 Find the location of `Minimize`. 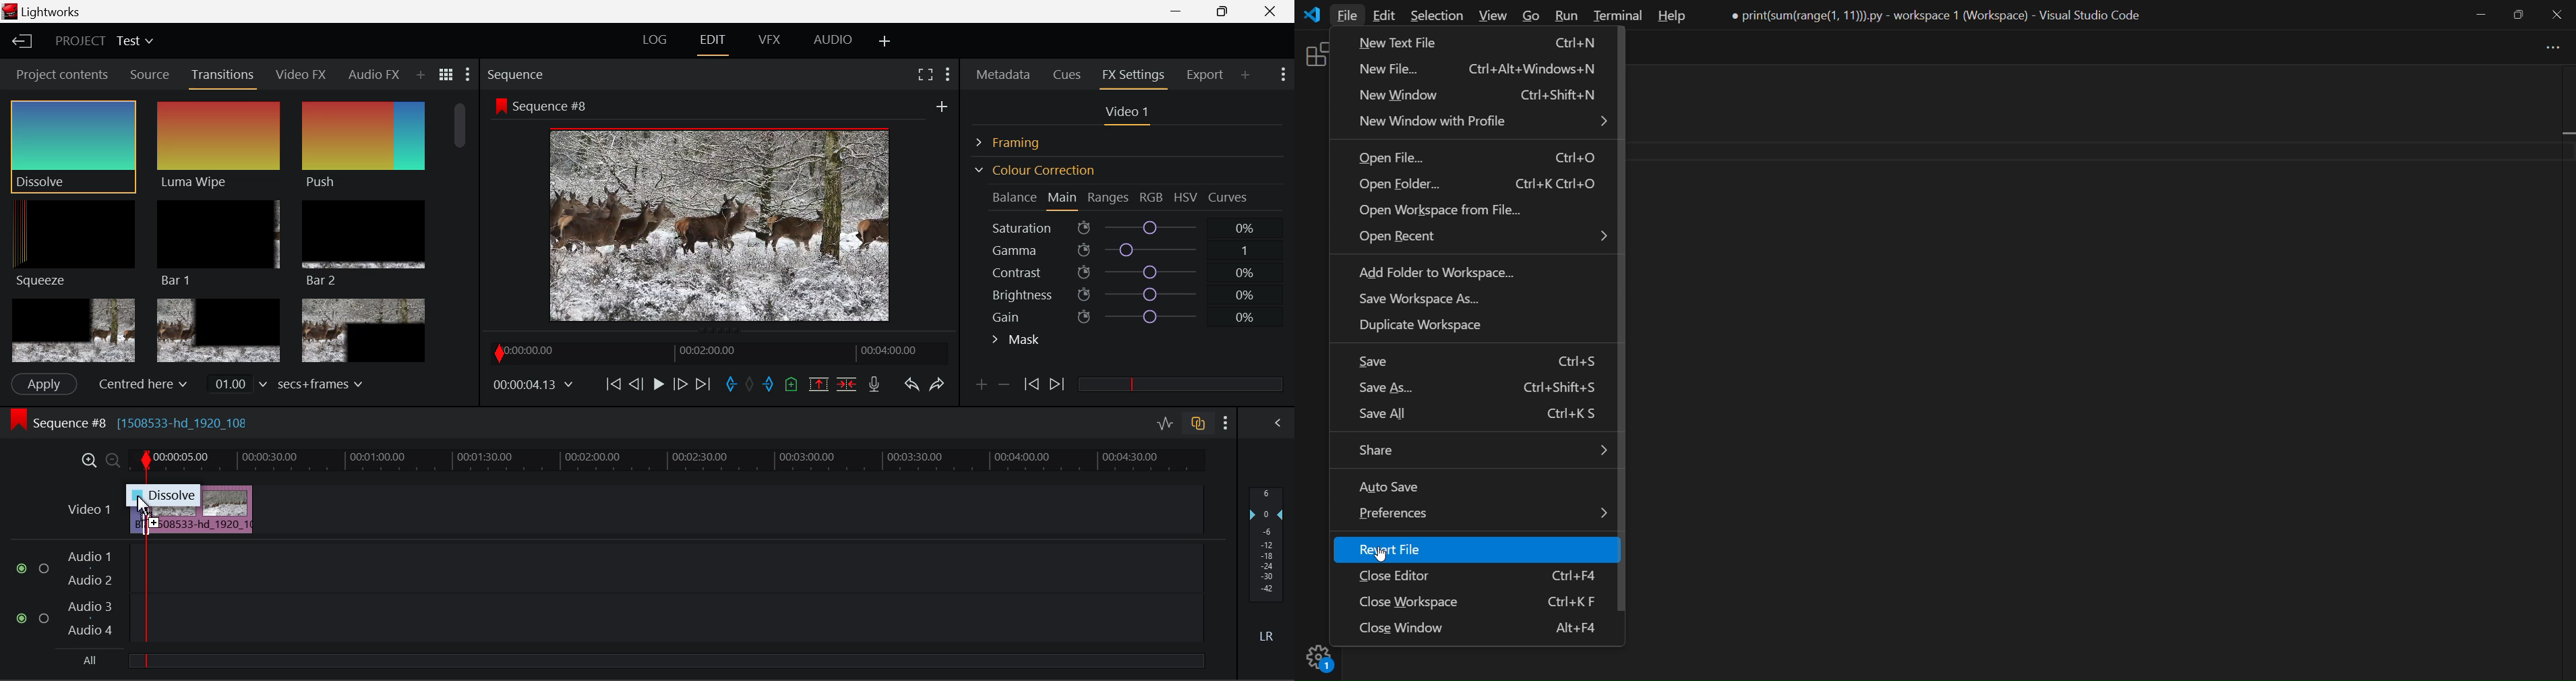

Minimize is located at coordinates (1226, 11).